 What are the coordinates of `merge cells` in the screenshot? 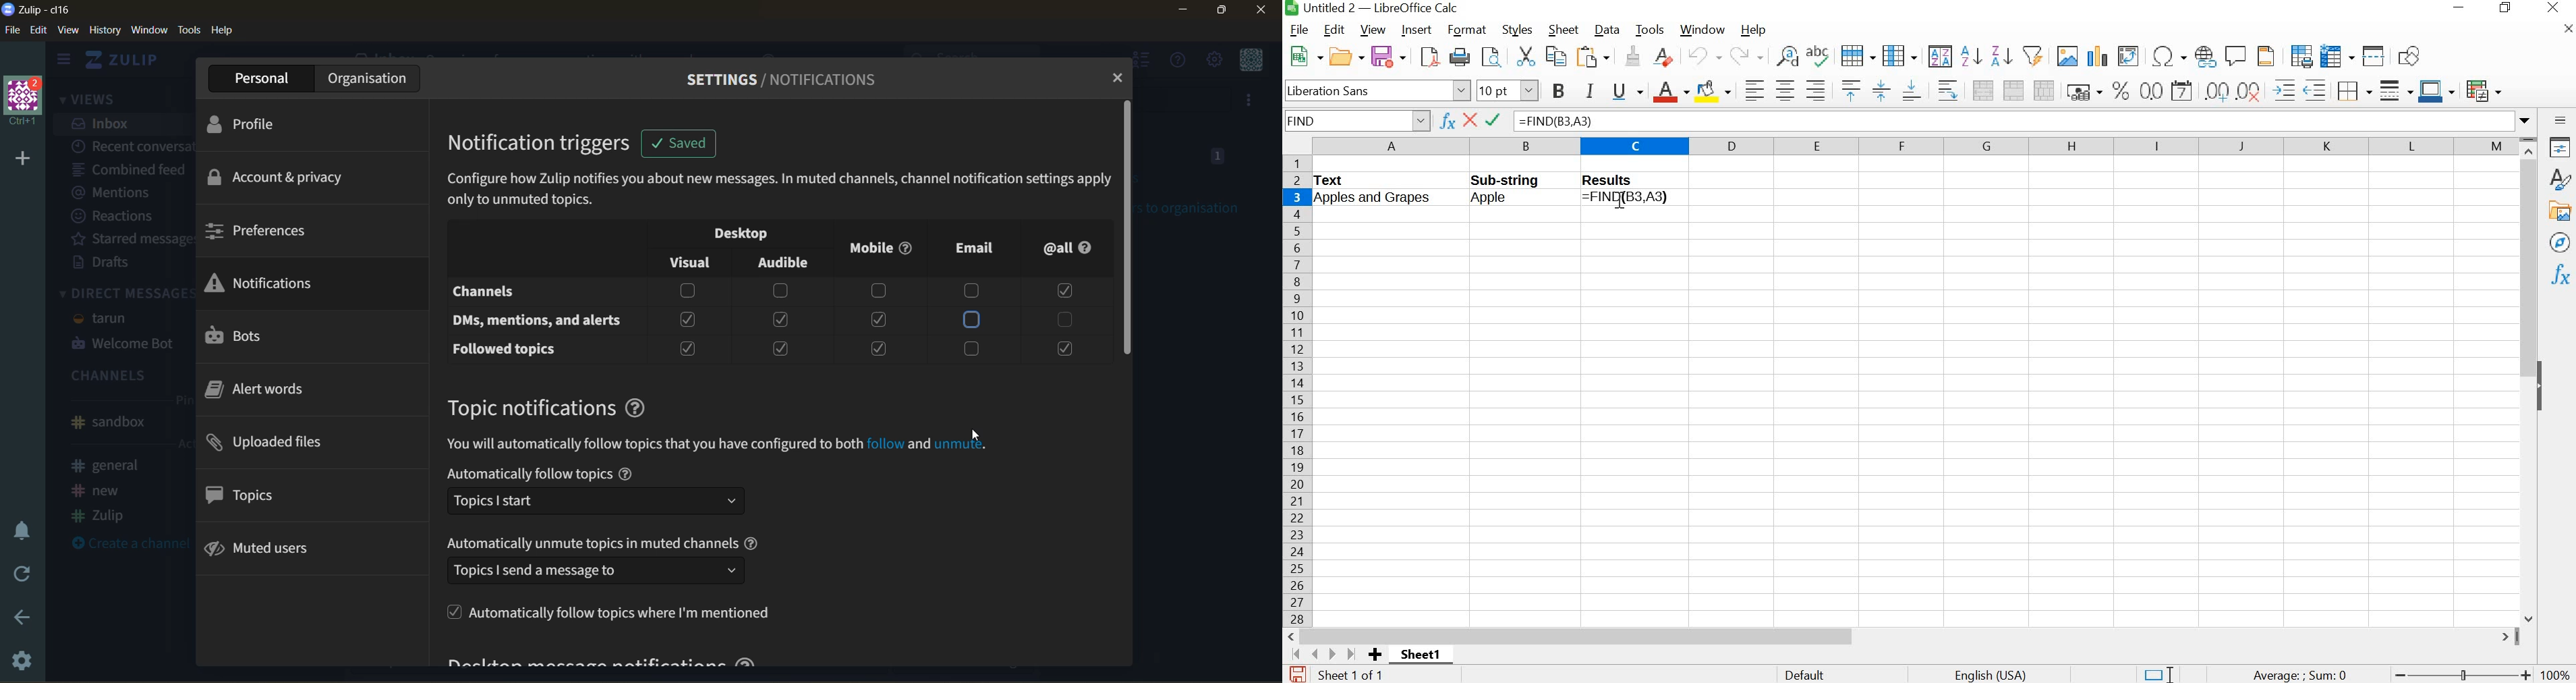 It's located at (2013, 89).